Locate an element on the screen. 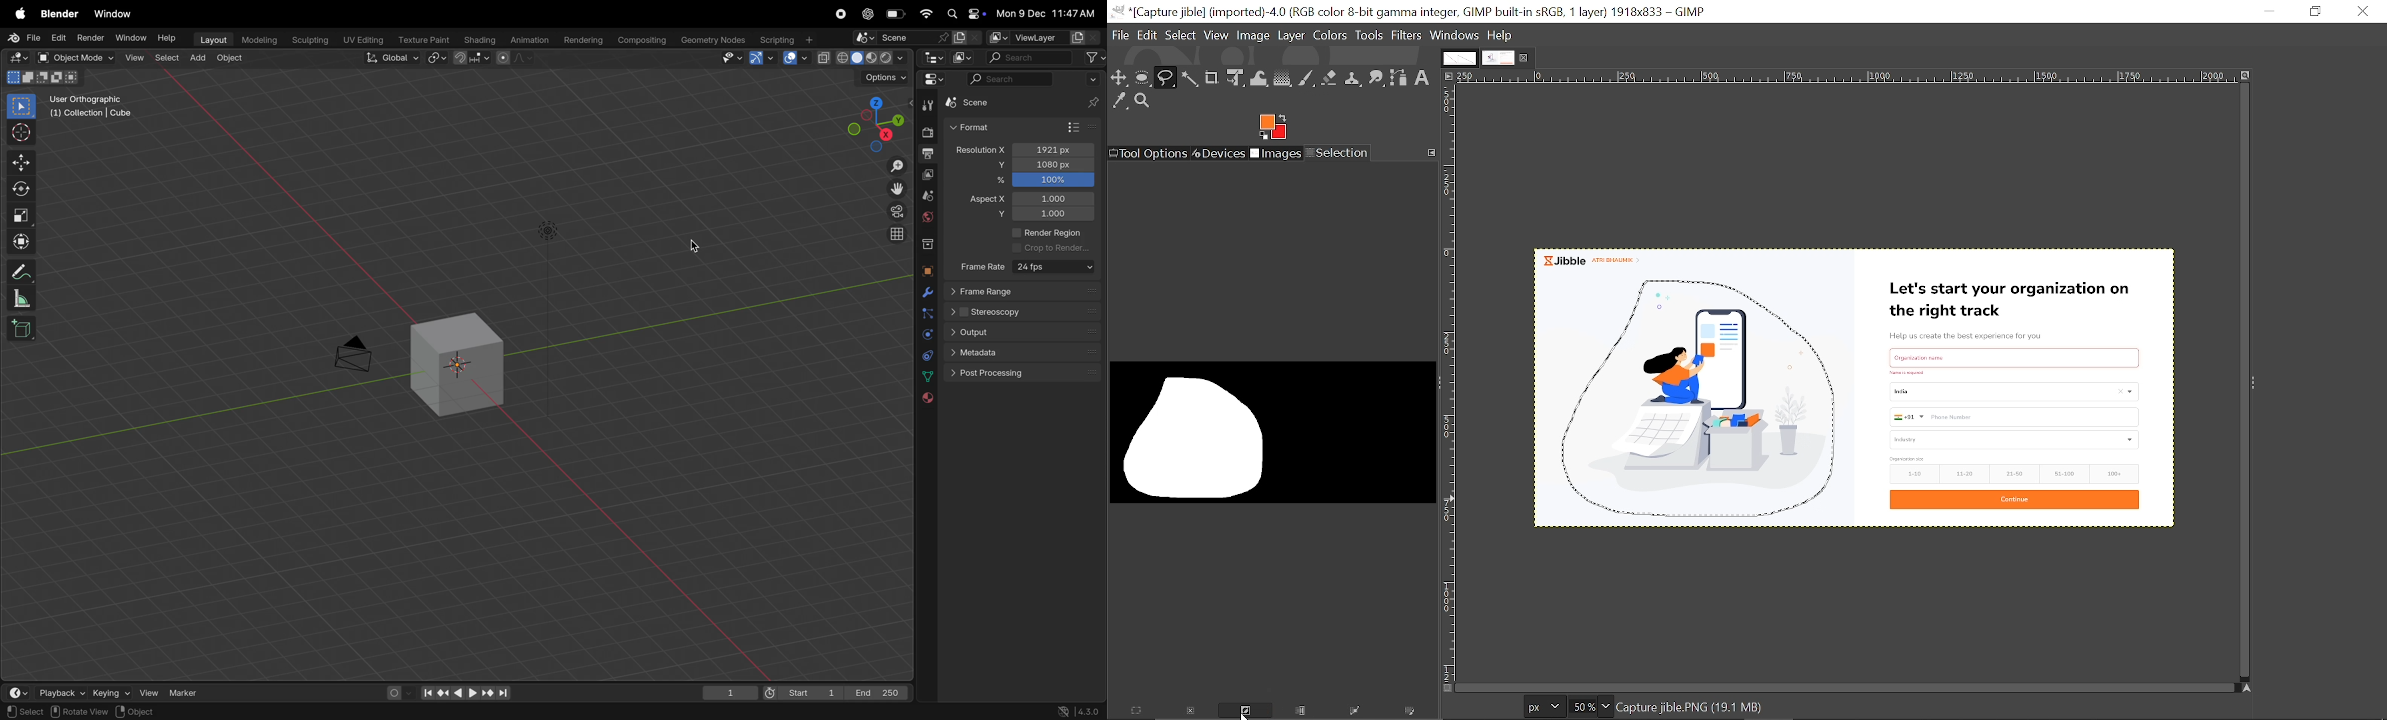 The width and height of the screenshot is (2408, 728). 100% is located at coordinates (1053, 180).